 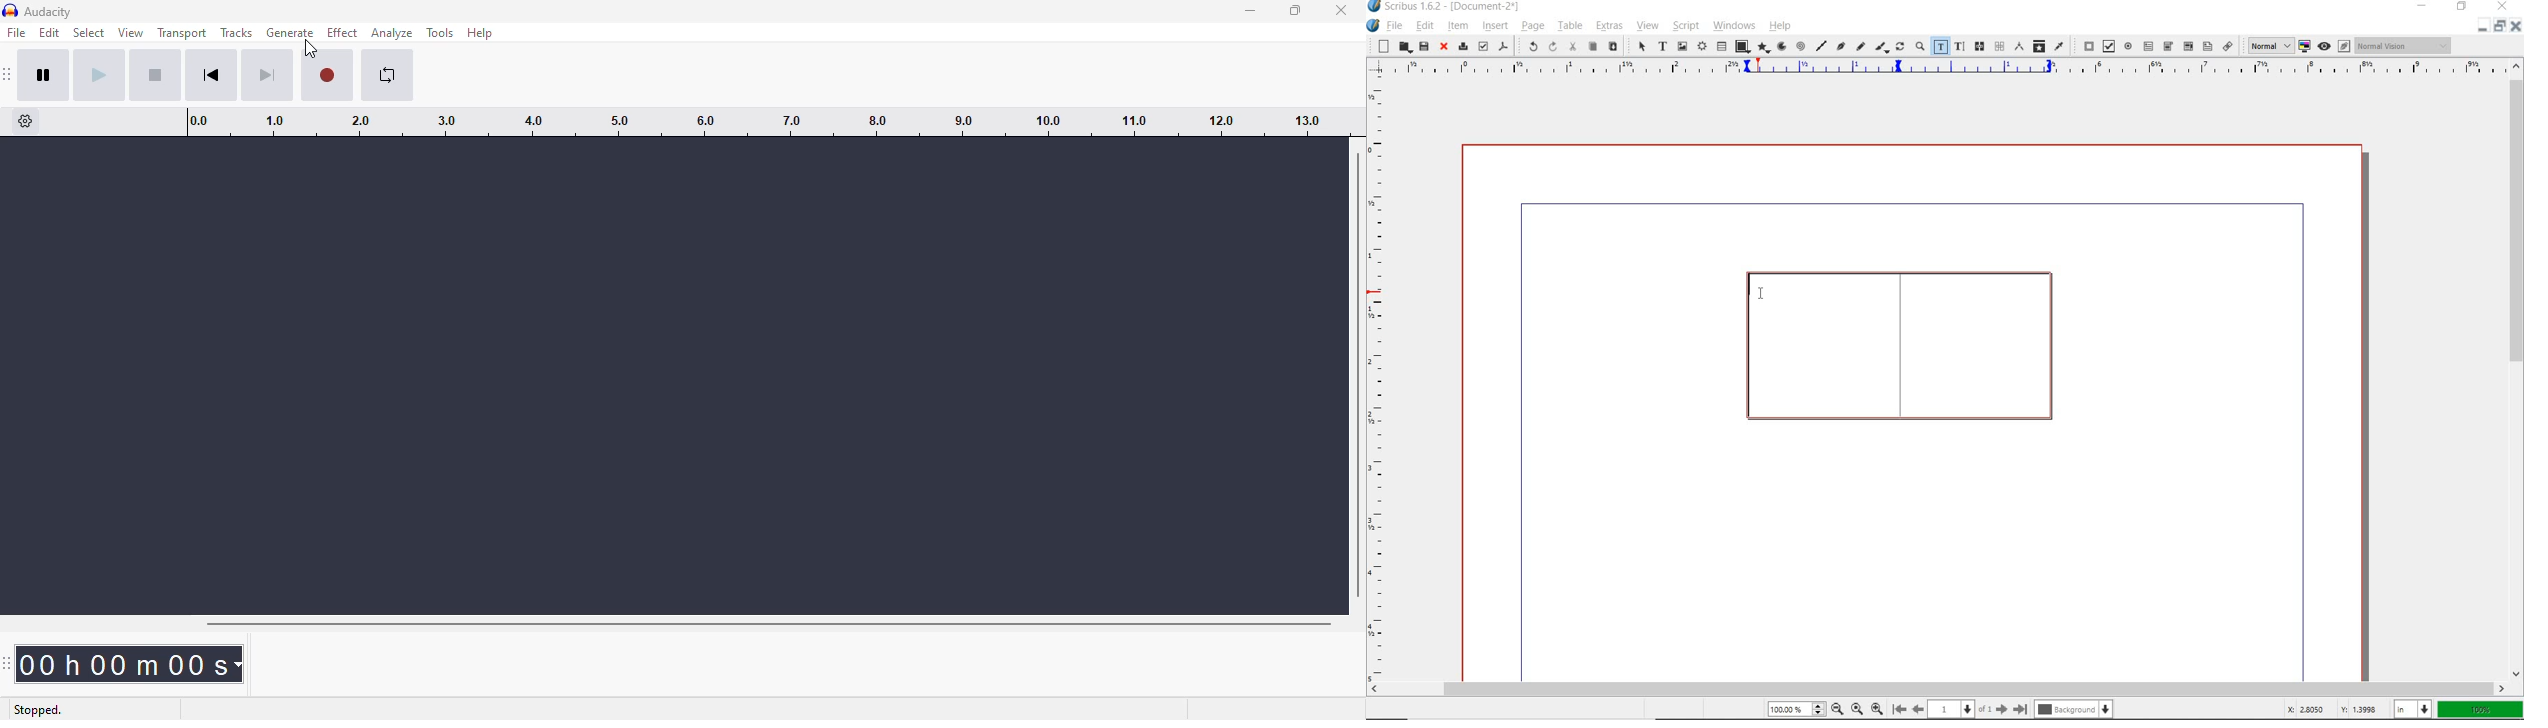 What do you see at coordinates (131, 32) in the screenshot?
I see `view` at bounding box center [131, 32].